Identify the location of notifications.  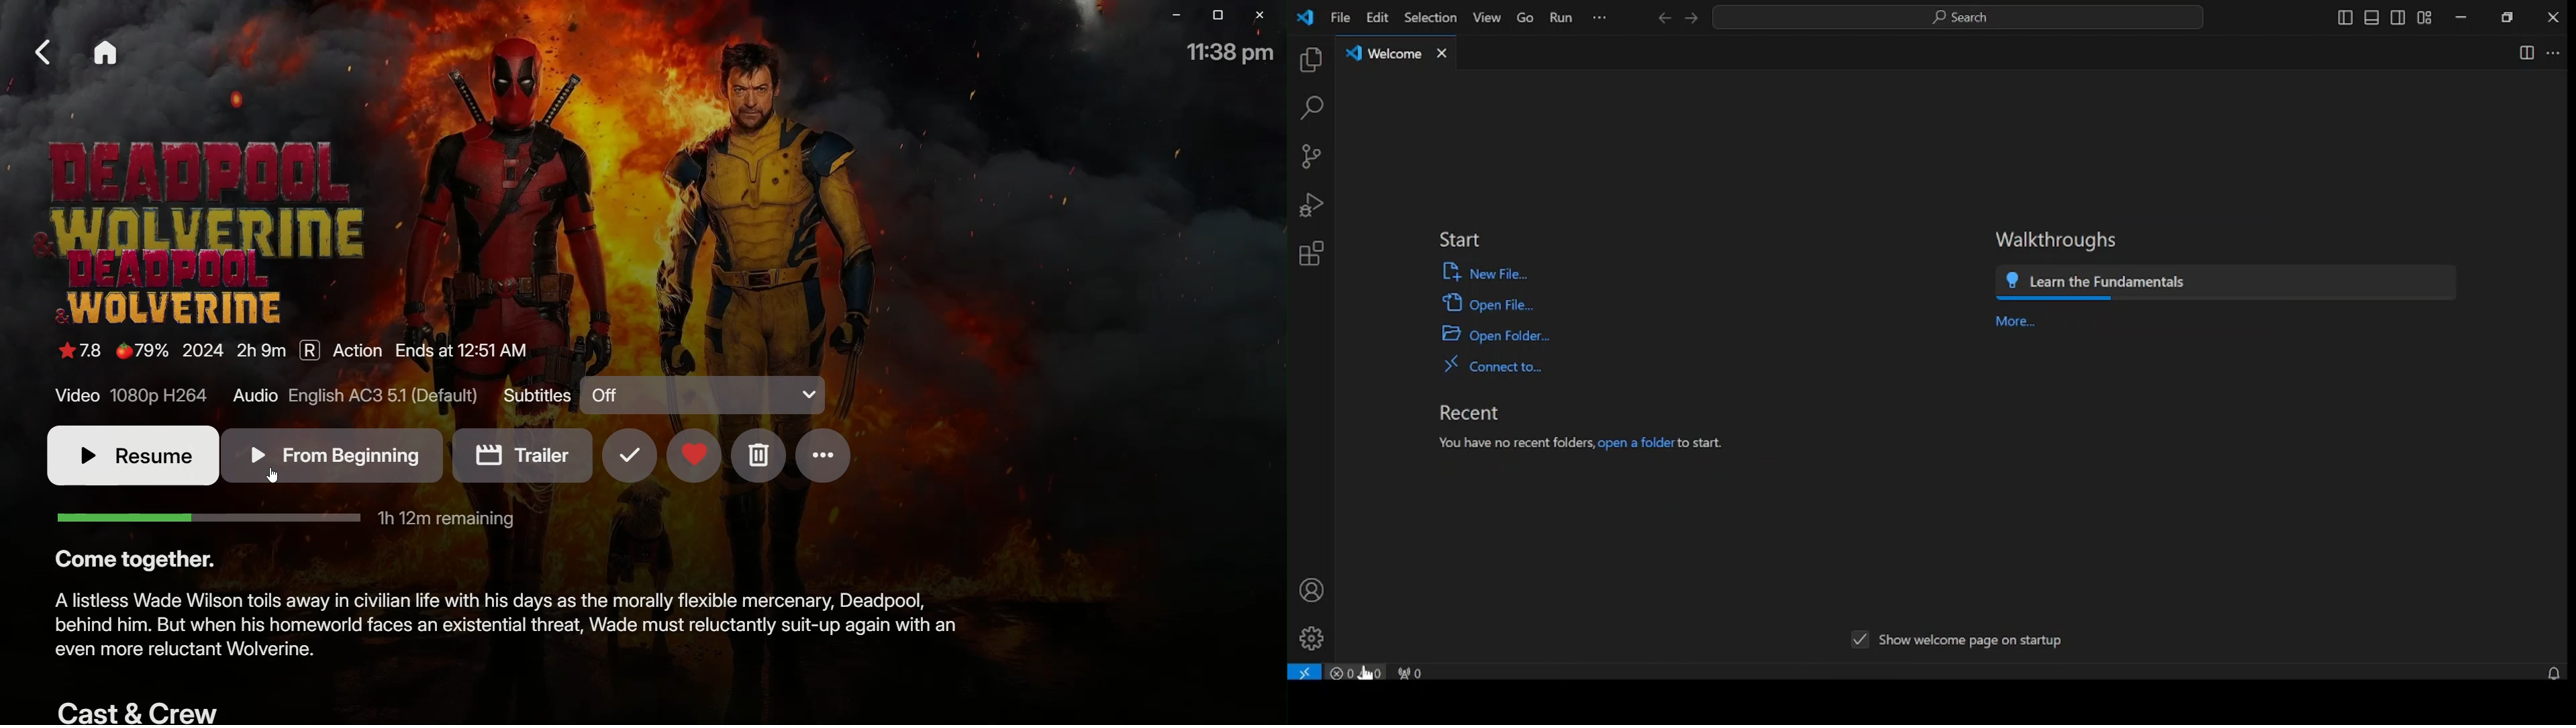
(2555, 673).